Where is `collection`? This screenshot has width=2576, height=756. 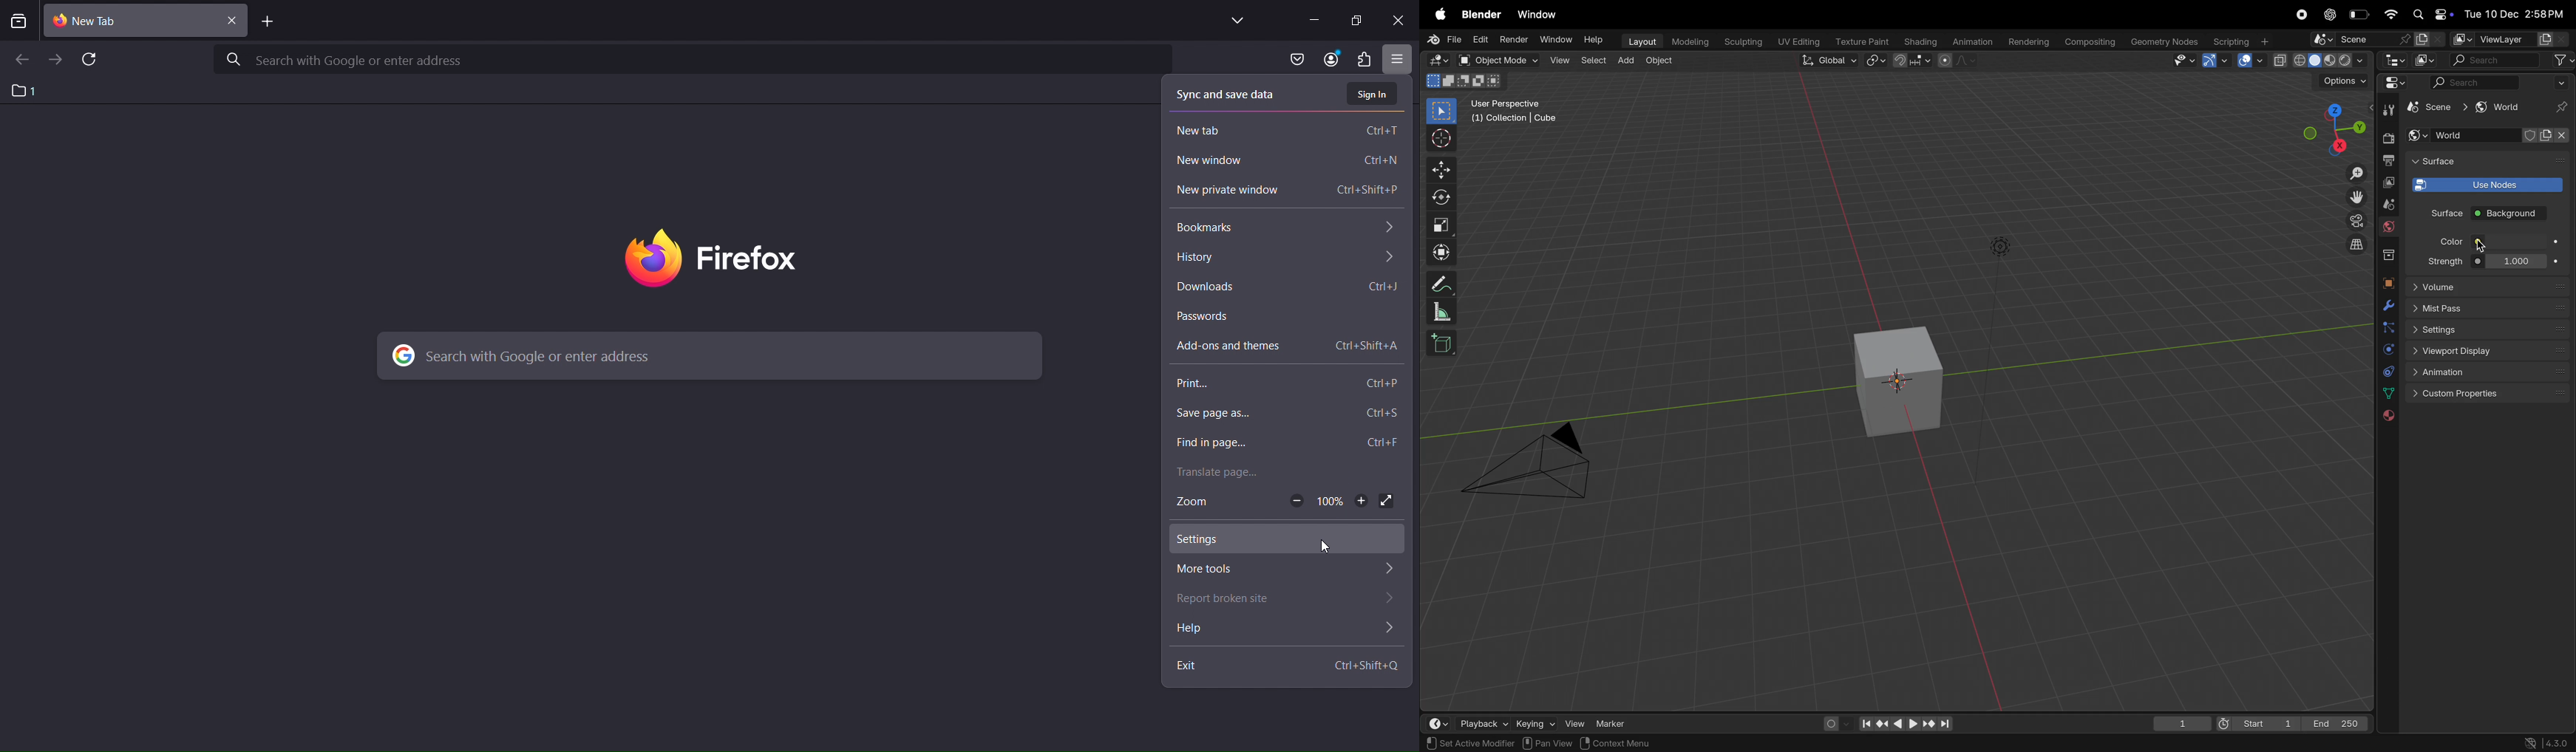 collection is located at coordinates (2389, 255).